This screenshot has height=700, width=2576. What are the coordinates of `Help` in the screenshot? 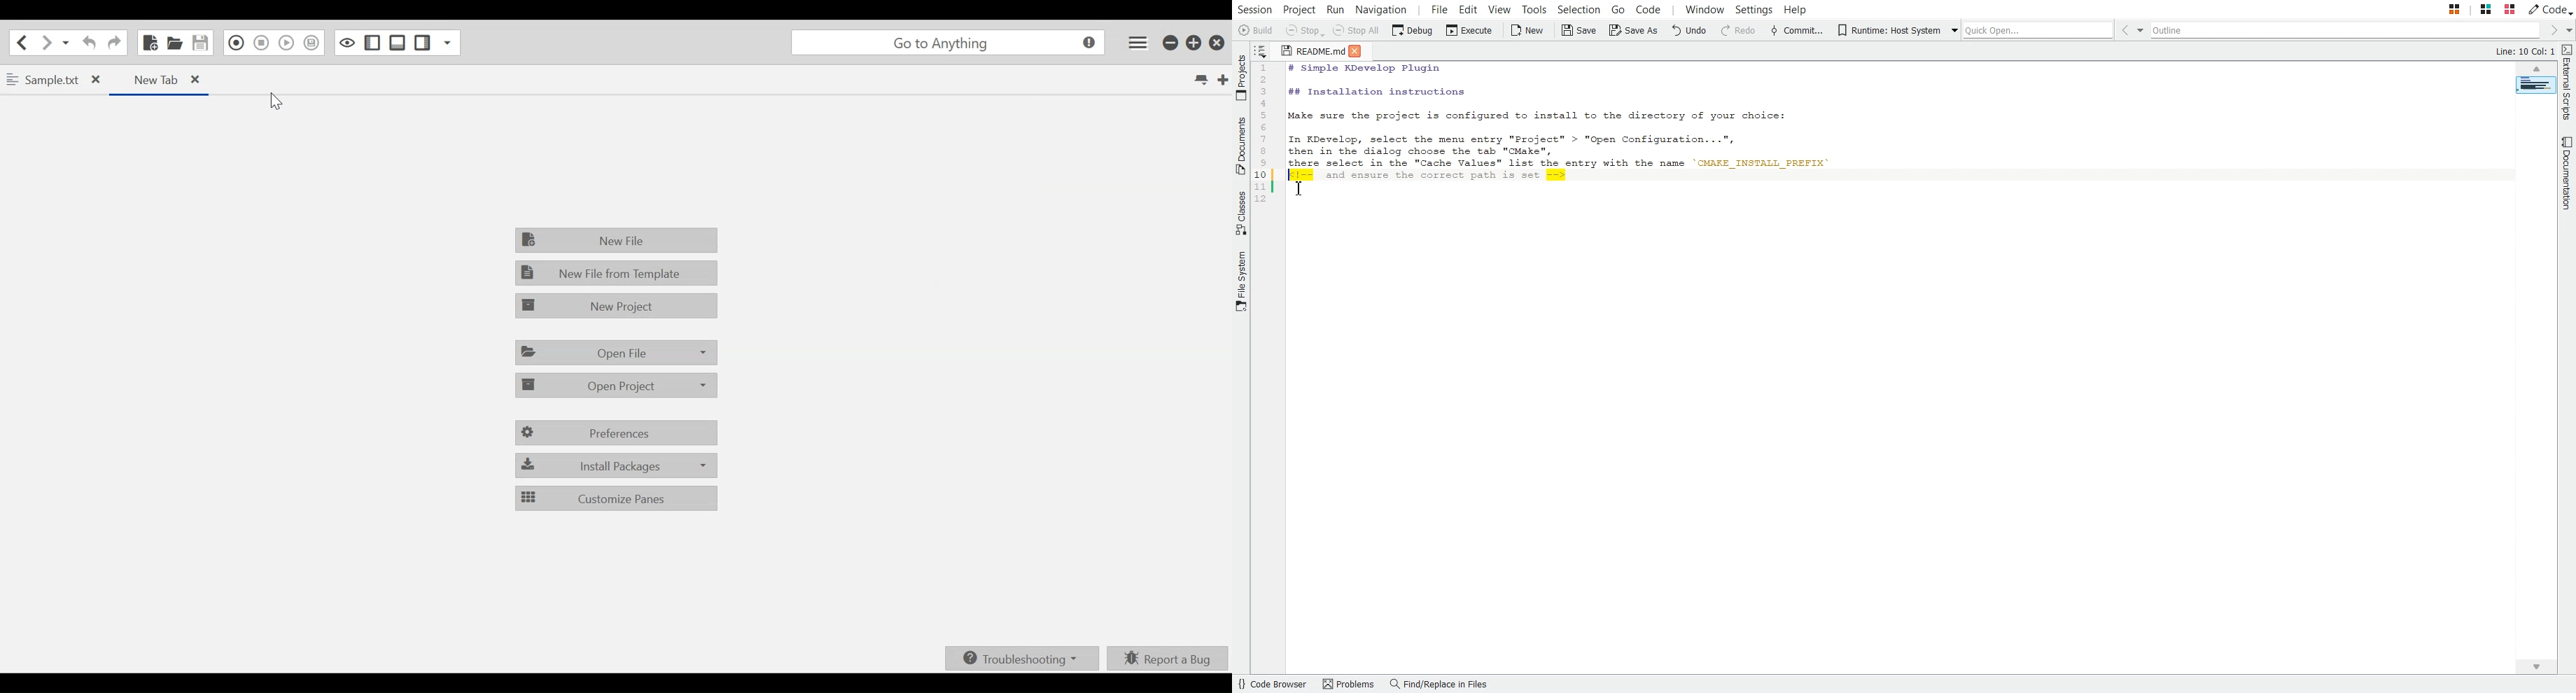 It's located at (1795, 8).